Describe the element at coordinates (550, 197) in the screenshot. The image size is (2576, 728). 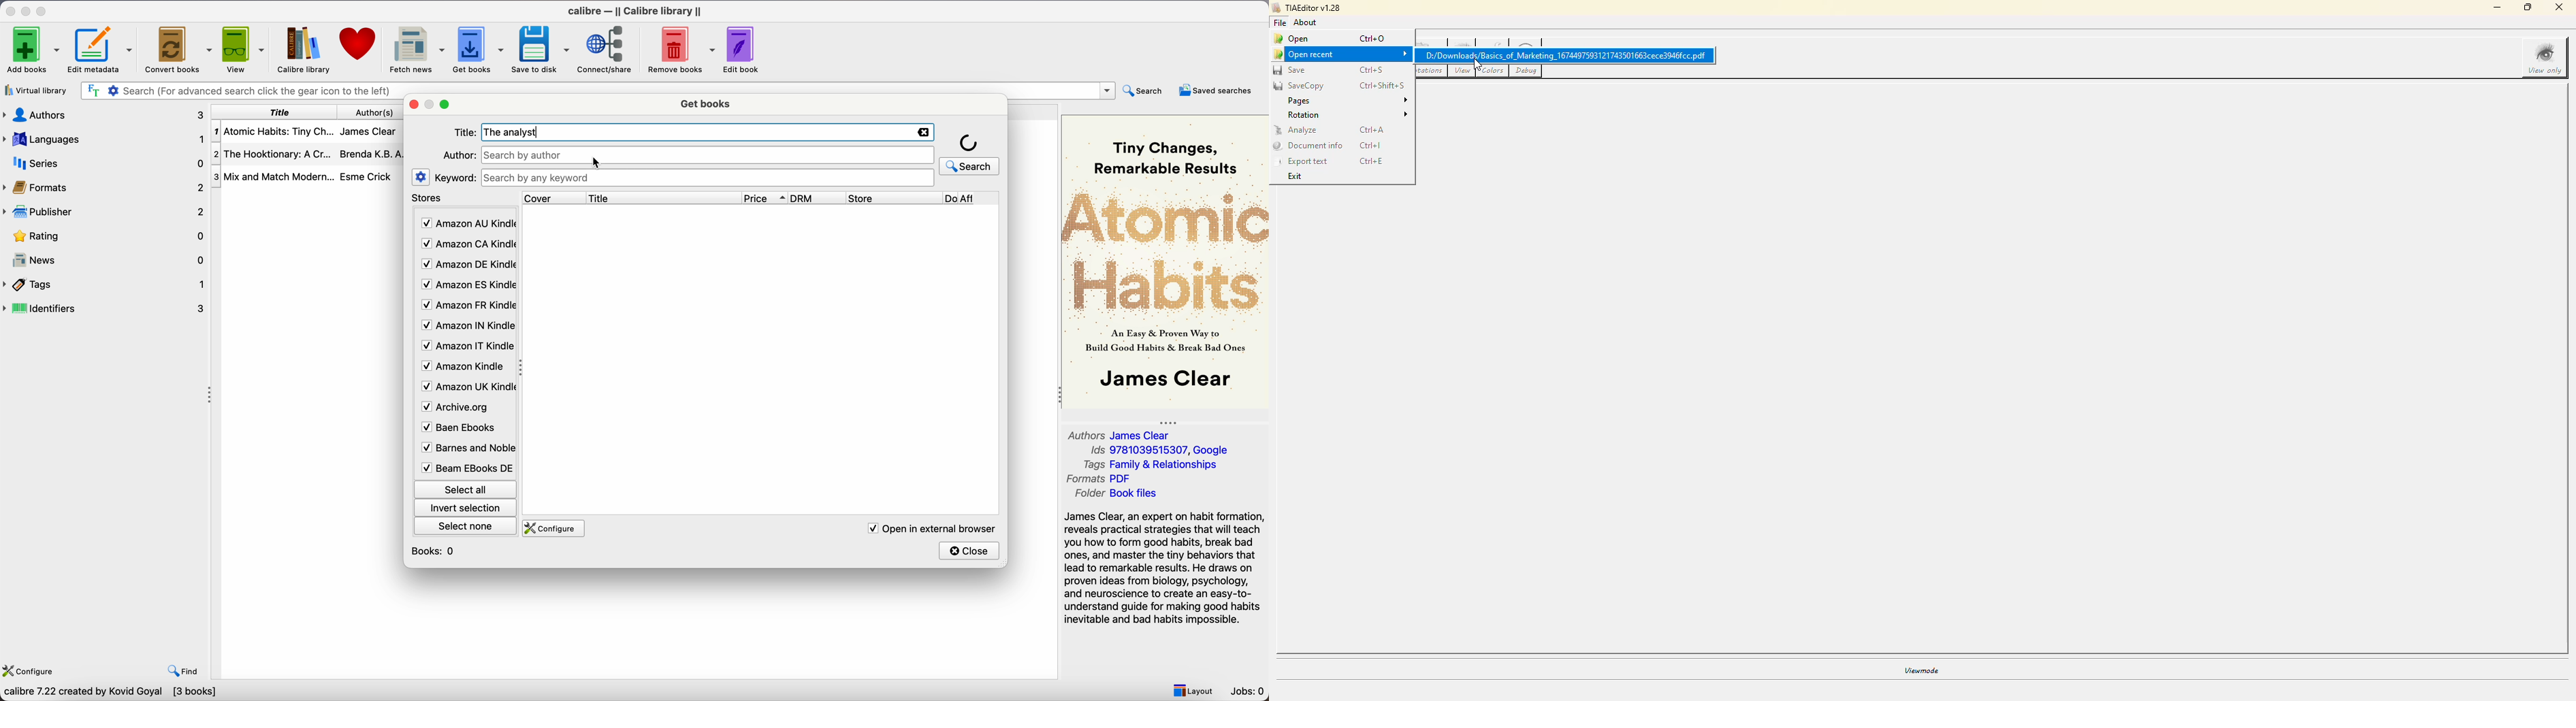
I see `cover` at that location.